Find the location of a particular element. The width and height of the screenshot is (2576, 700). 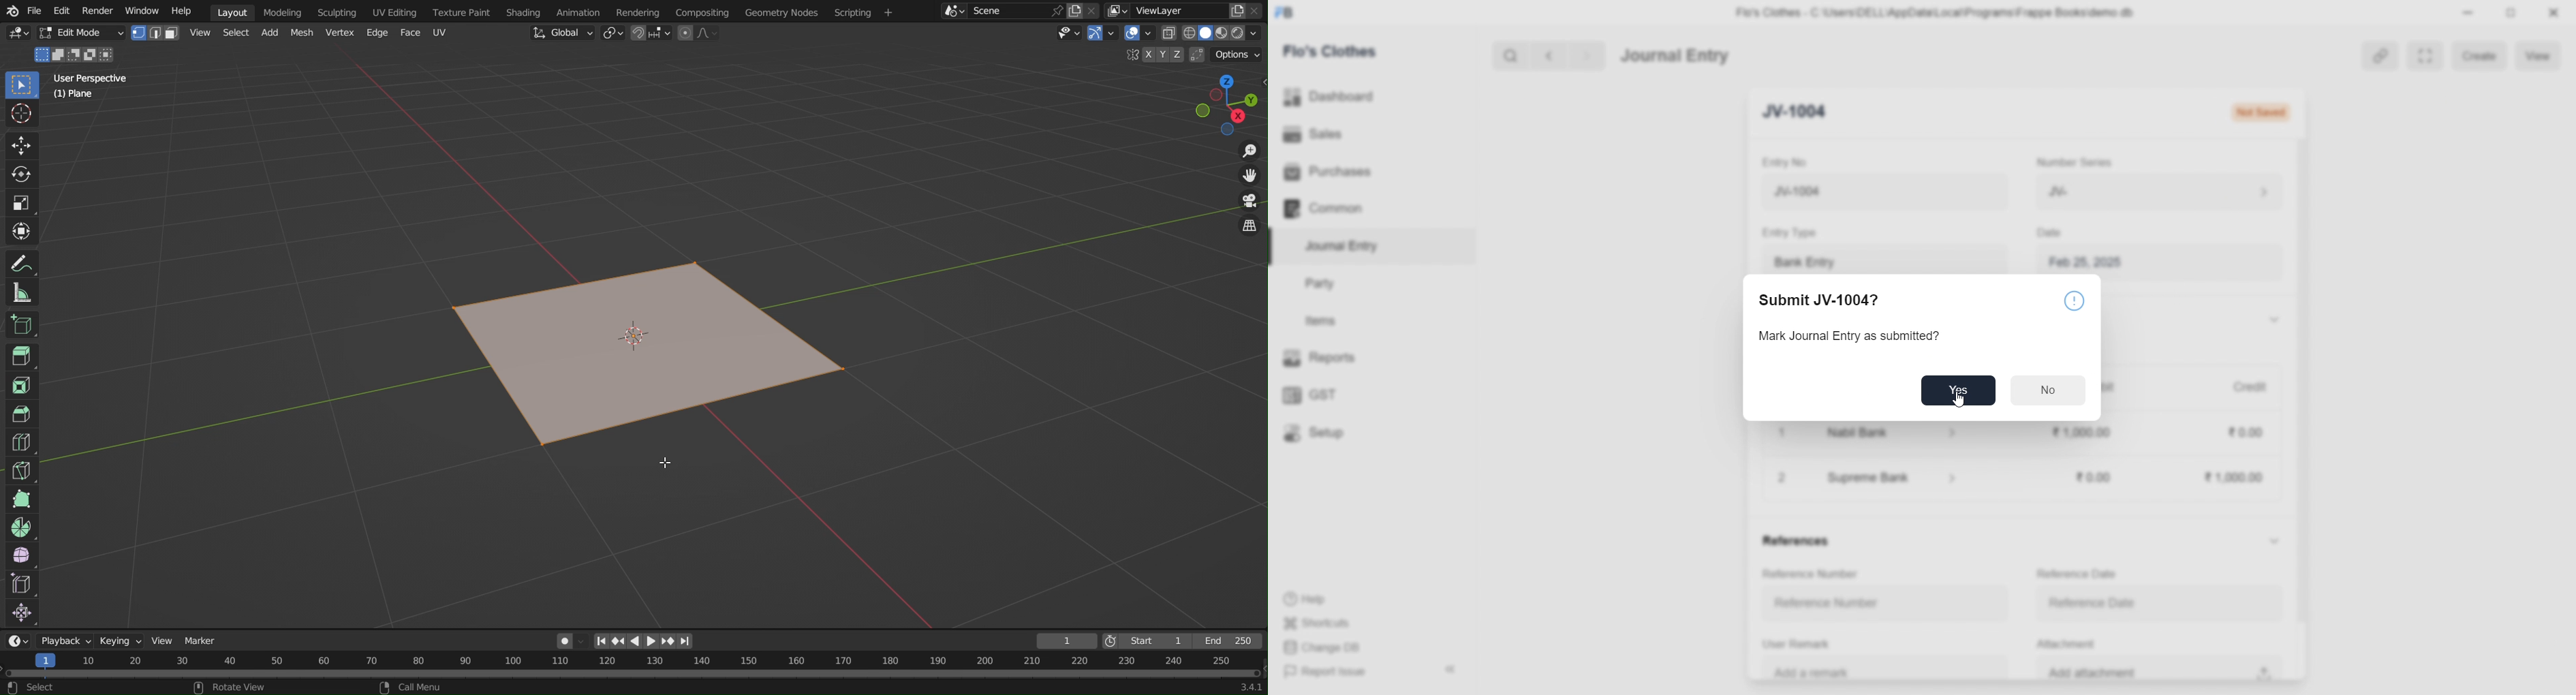

Viewport Shading is located at coordinates (1215, 33).